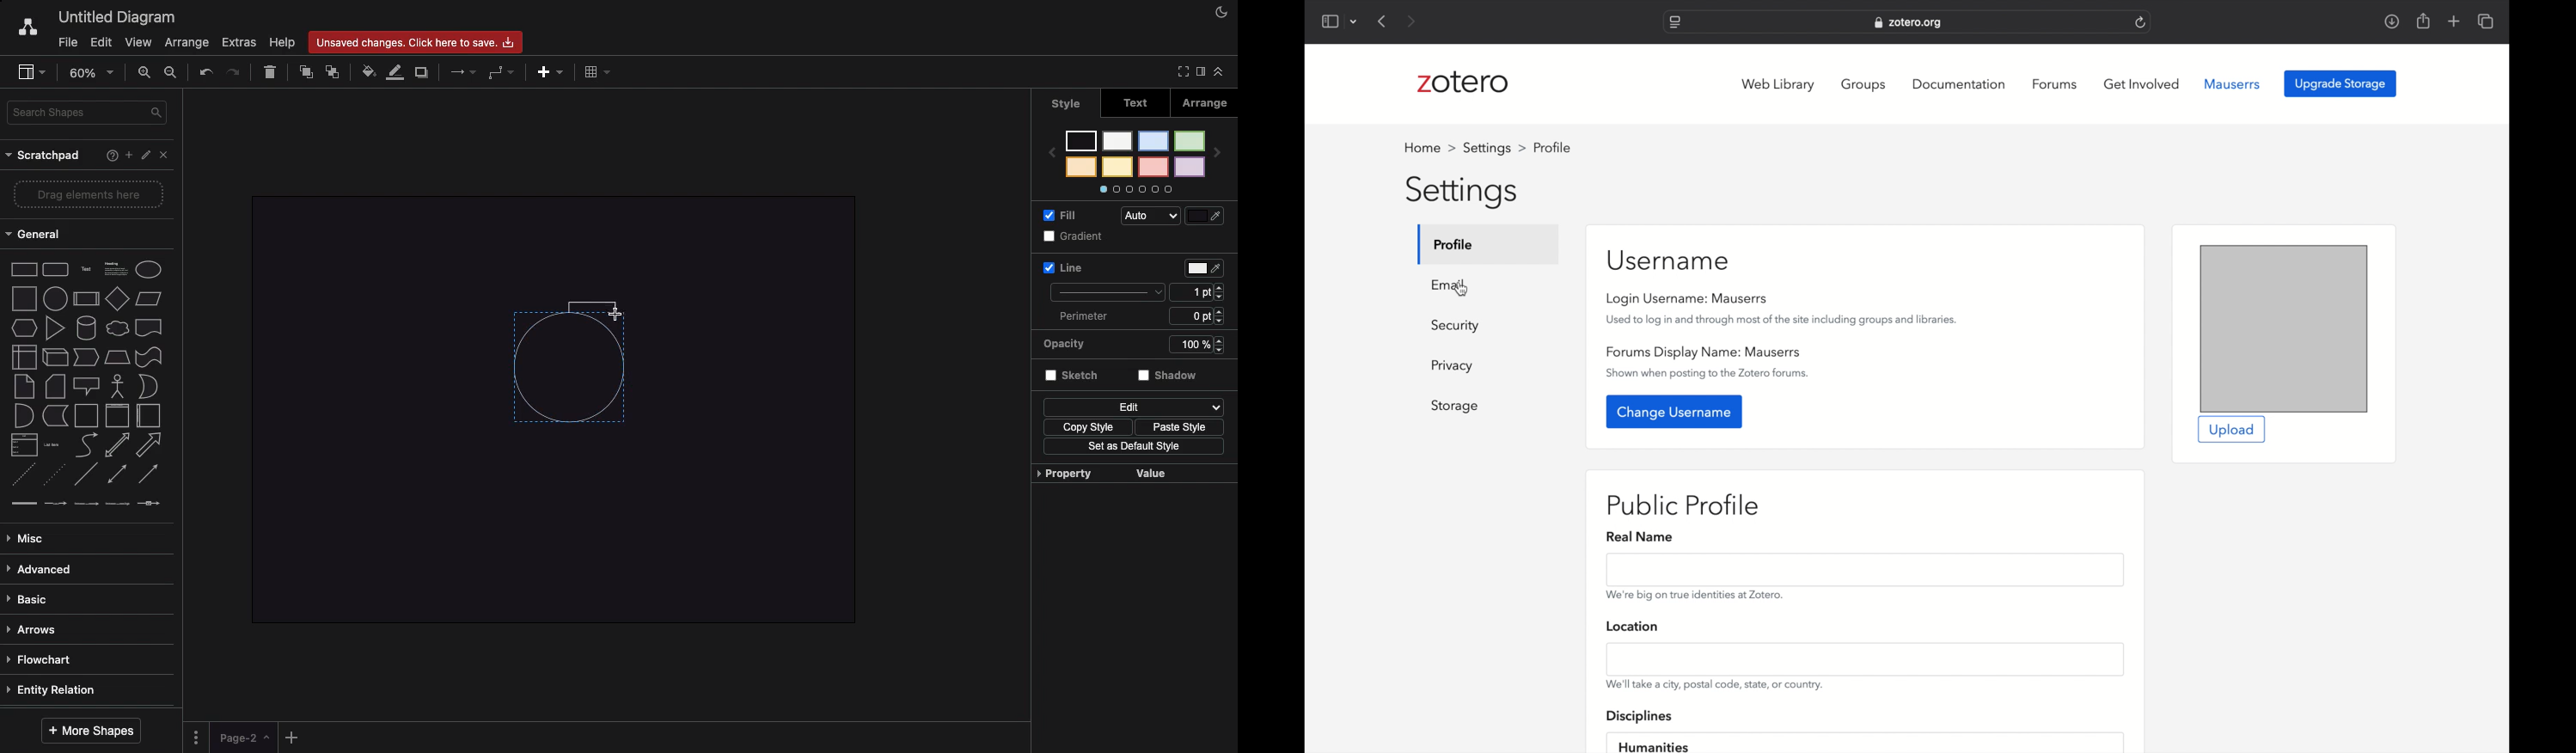  I want to click on , so click(1452, 366).